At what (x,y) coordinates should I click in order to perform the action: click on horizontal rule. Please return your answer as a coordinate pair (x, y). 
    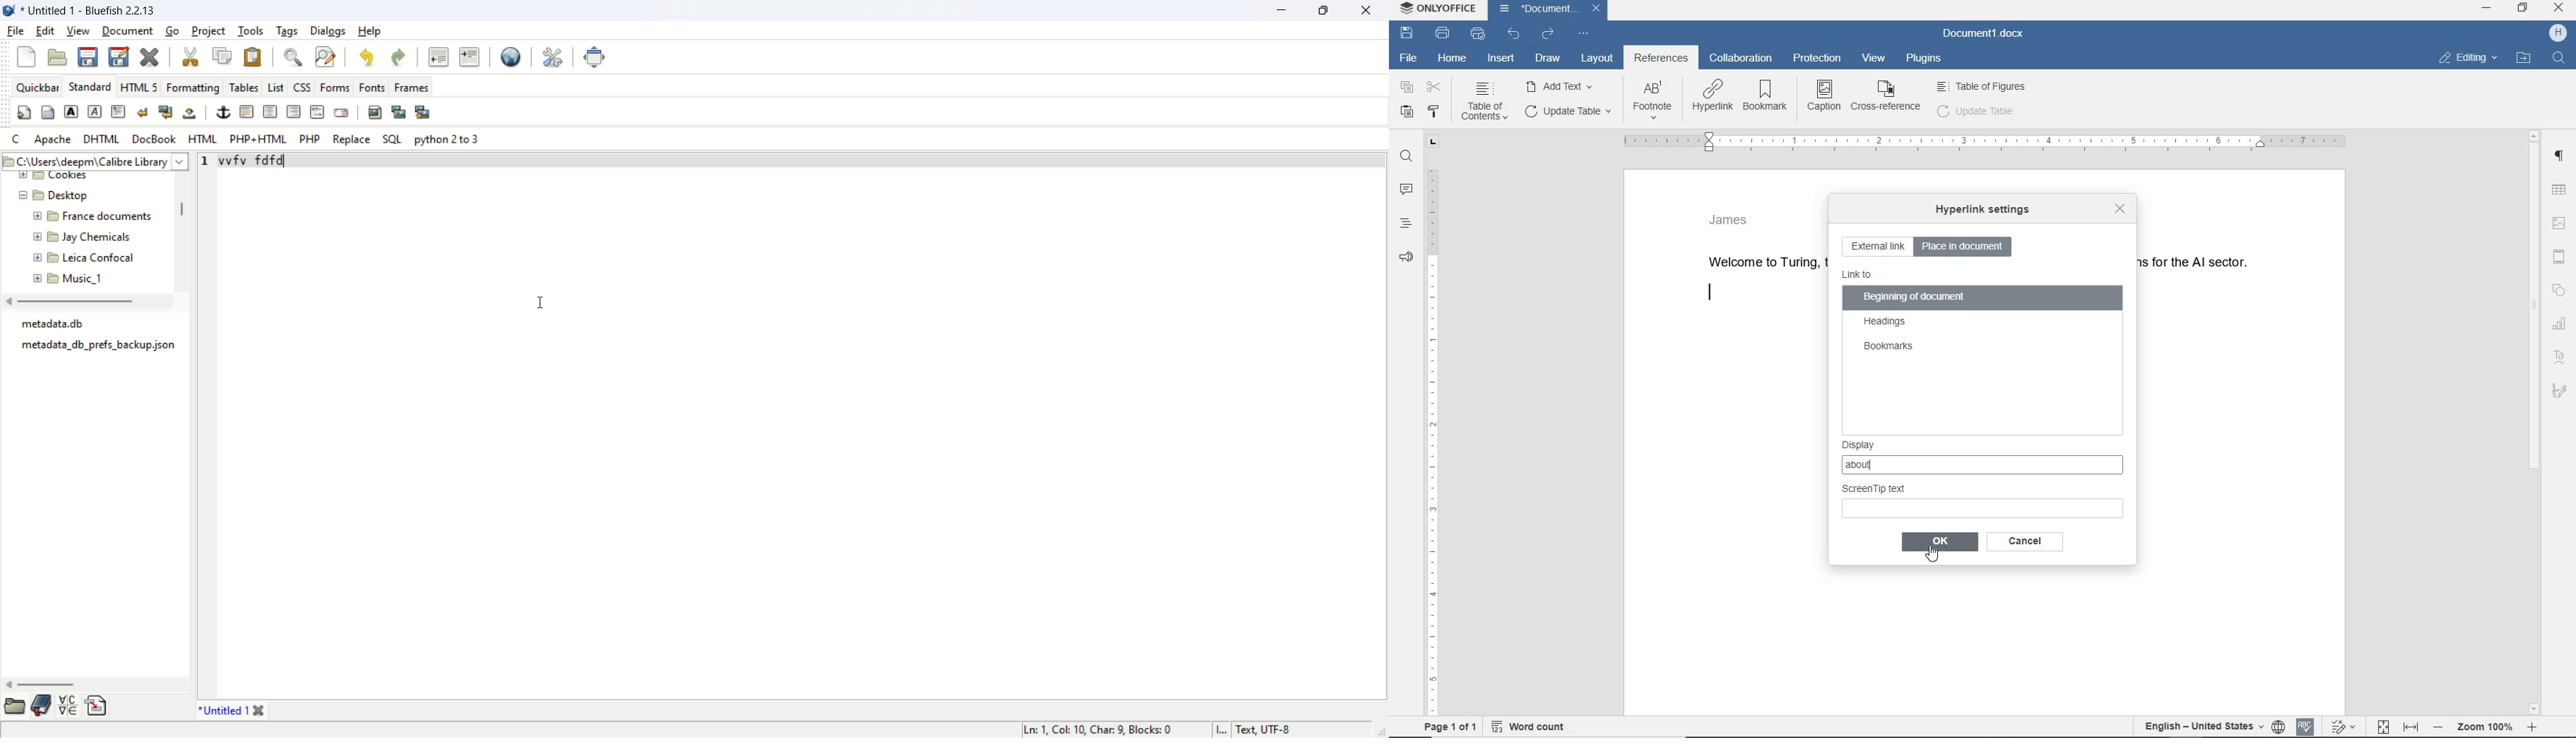
    Looking at the image, I should click on (248, 112).